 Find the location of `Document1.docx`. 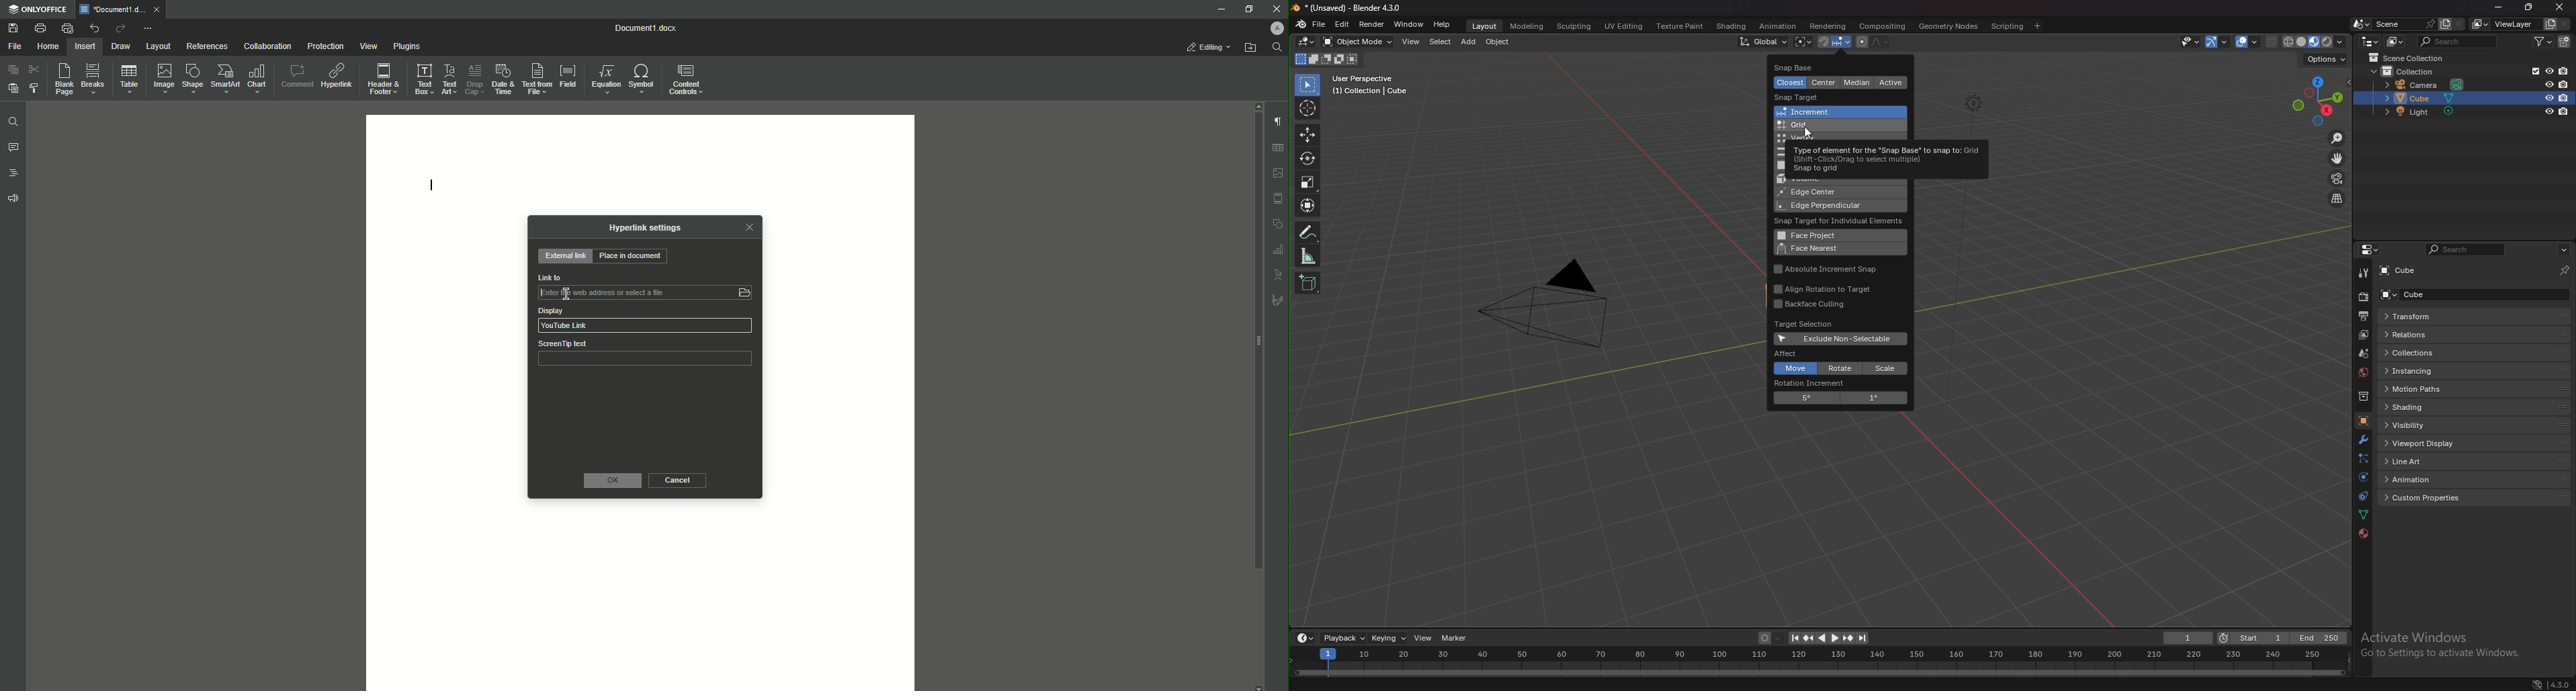

Document1.docx is located at coordinates (649, 28).